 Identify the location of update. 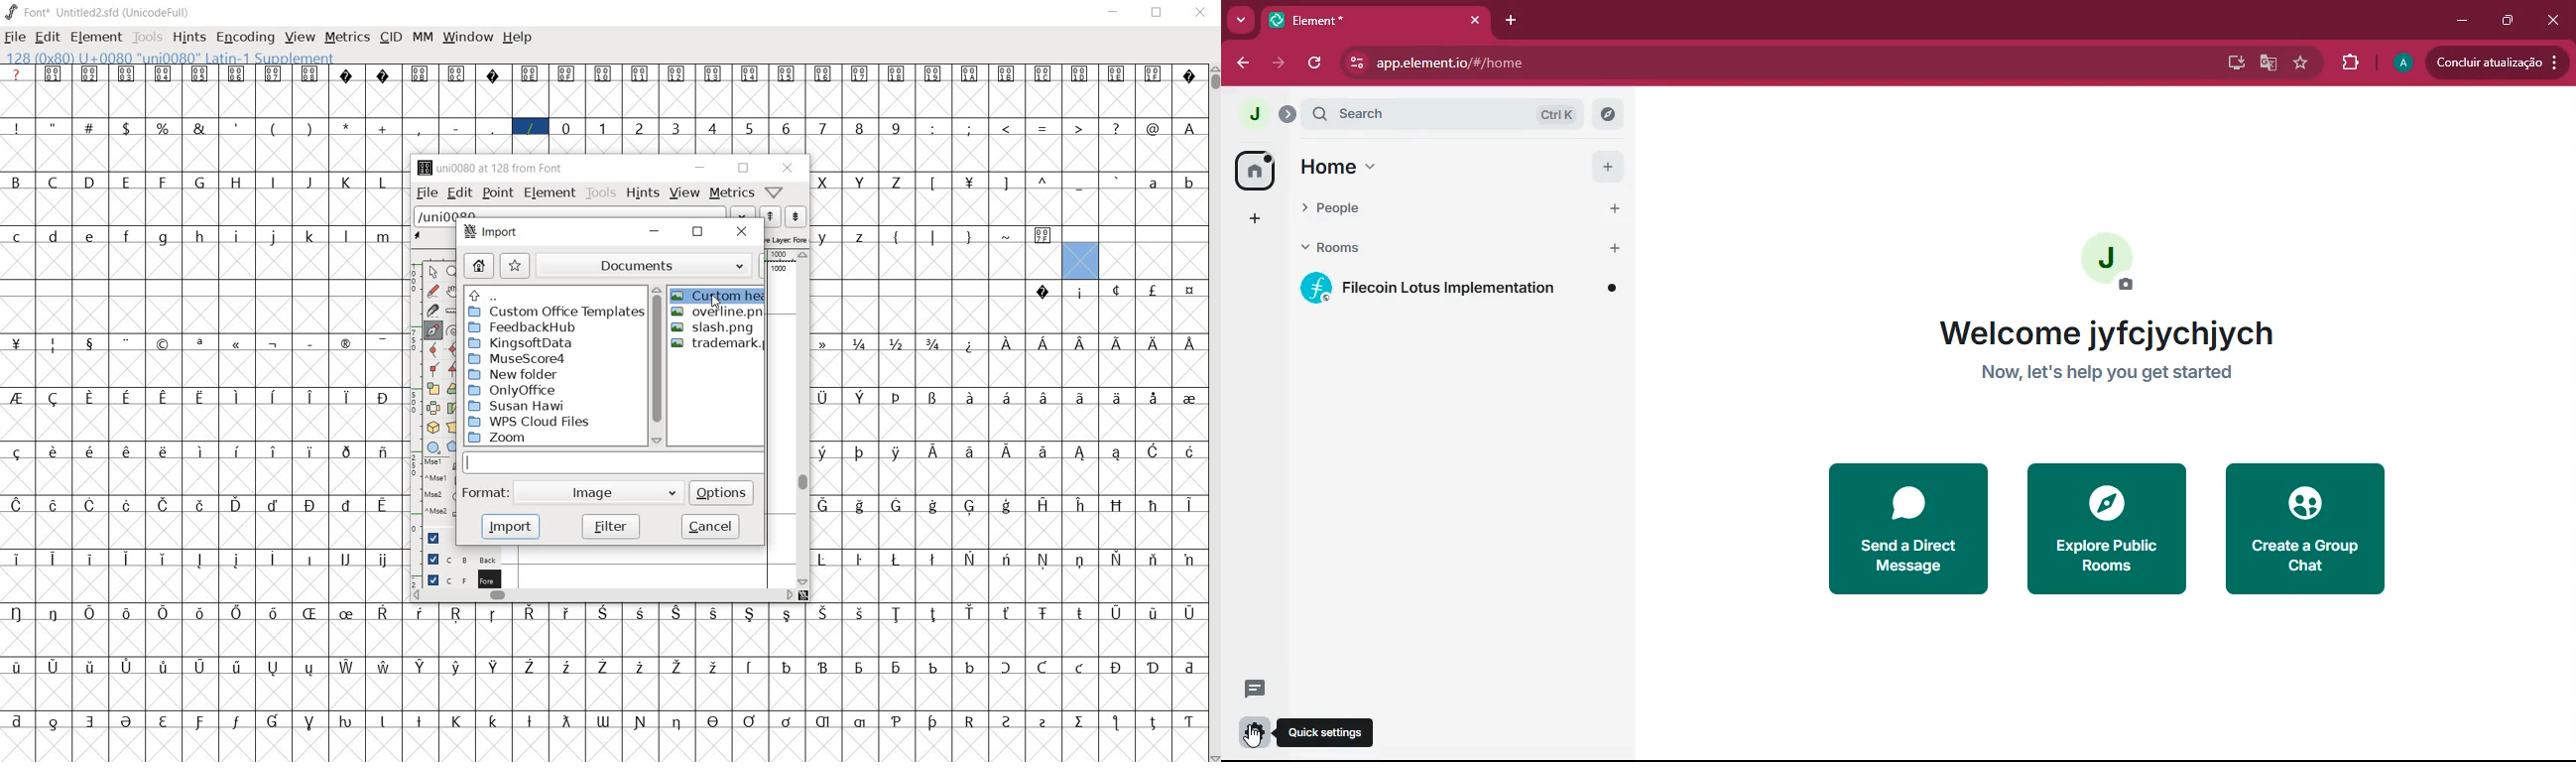
(2493, 63).